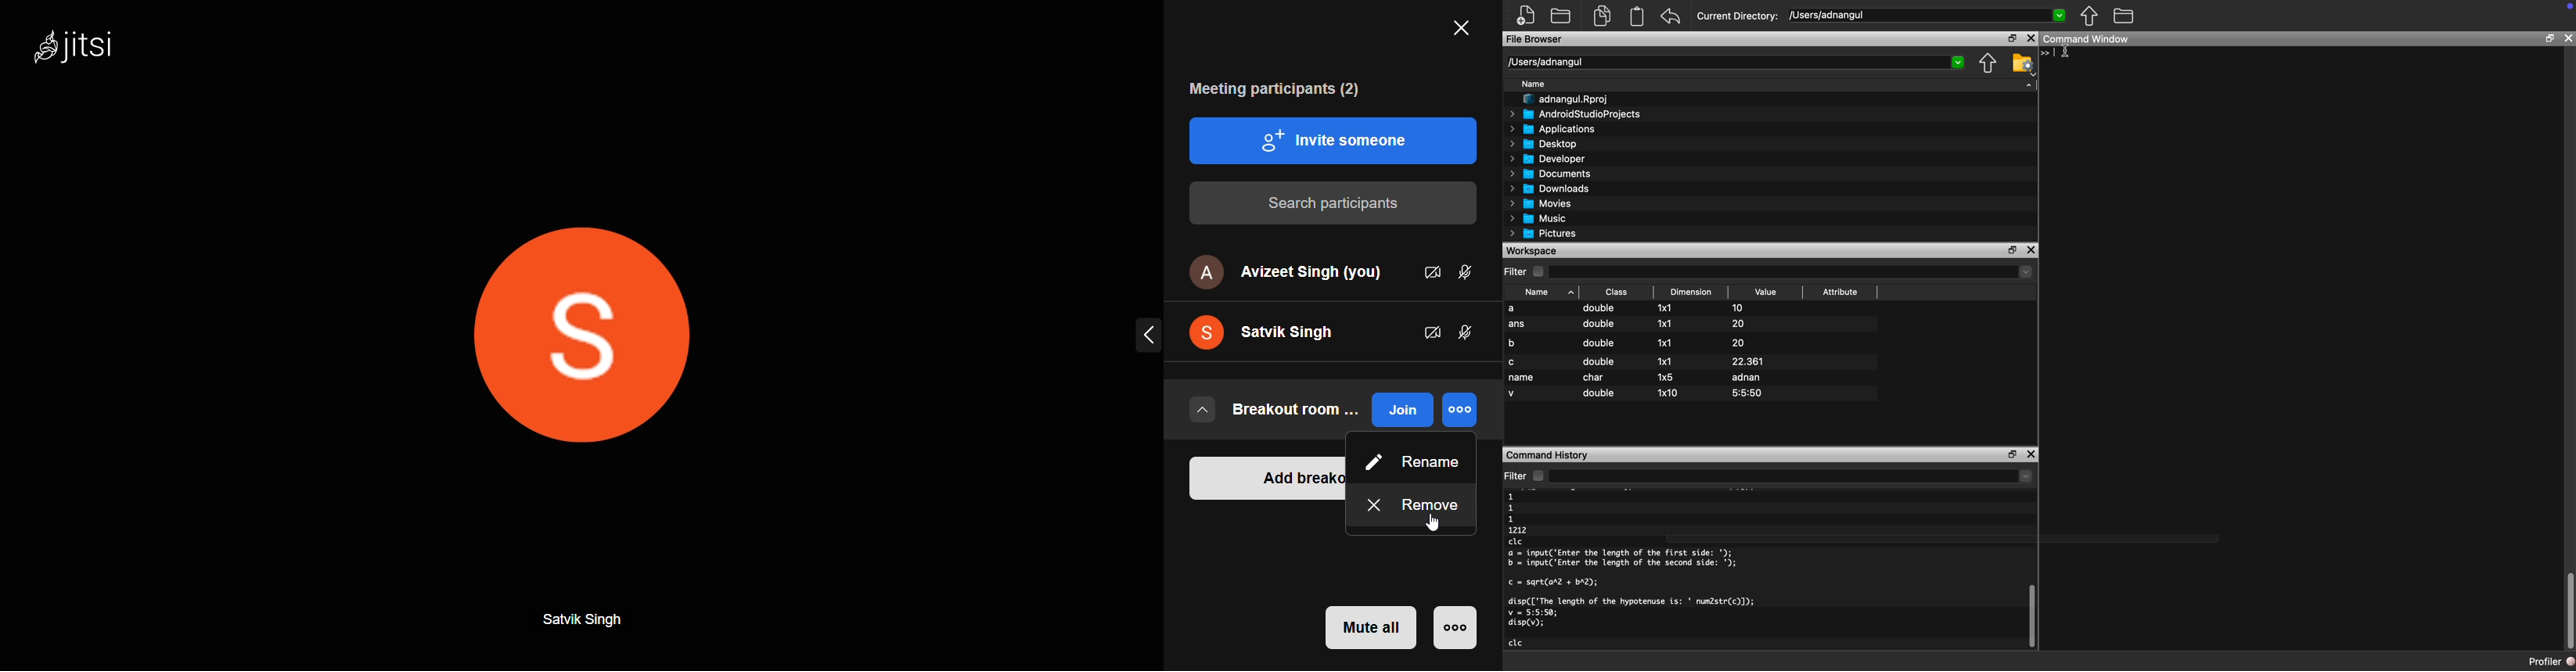 This screenshot has height=672, width=2576. I want to click on Name, so click(1548, 293).